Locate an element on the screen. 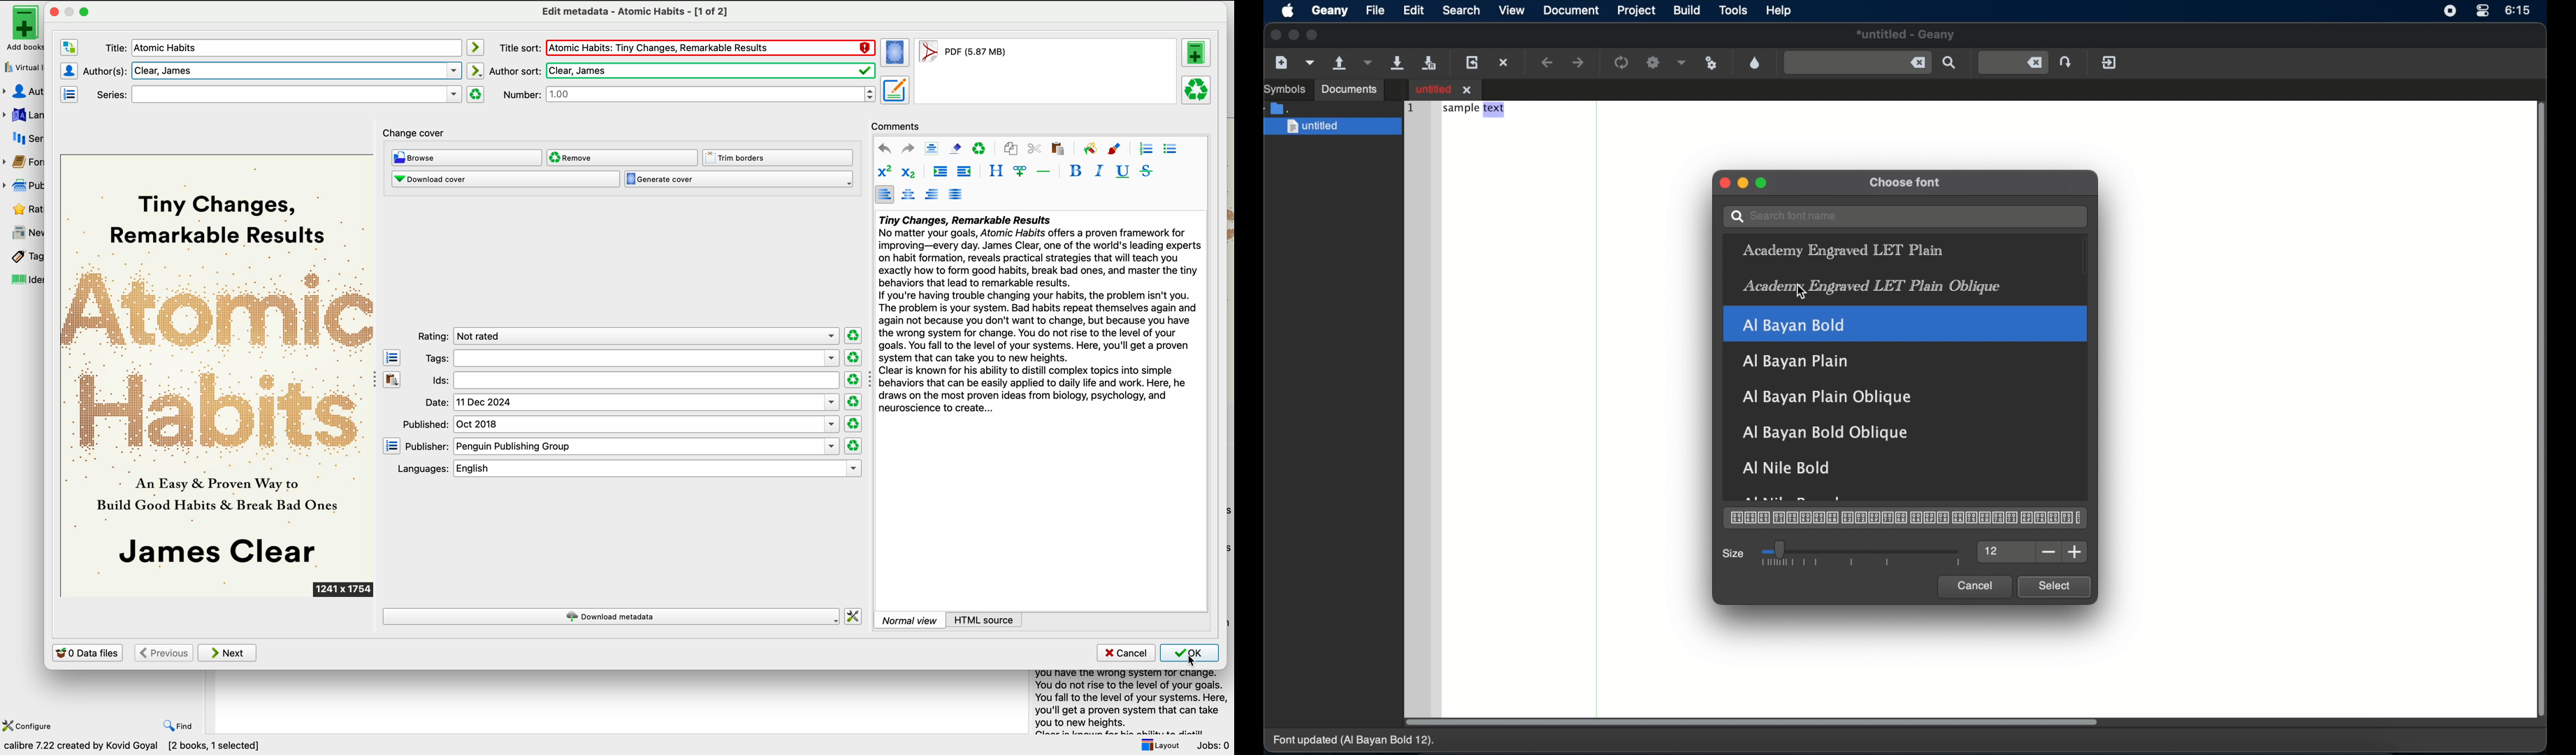 The image size is (2576, 756). italic is located at coordinates (1100, 171).